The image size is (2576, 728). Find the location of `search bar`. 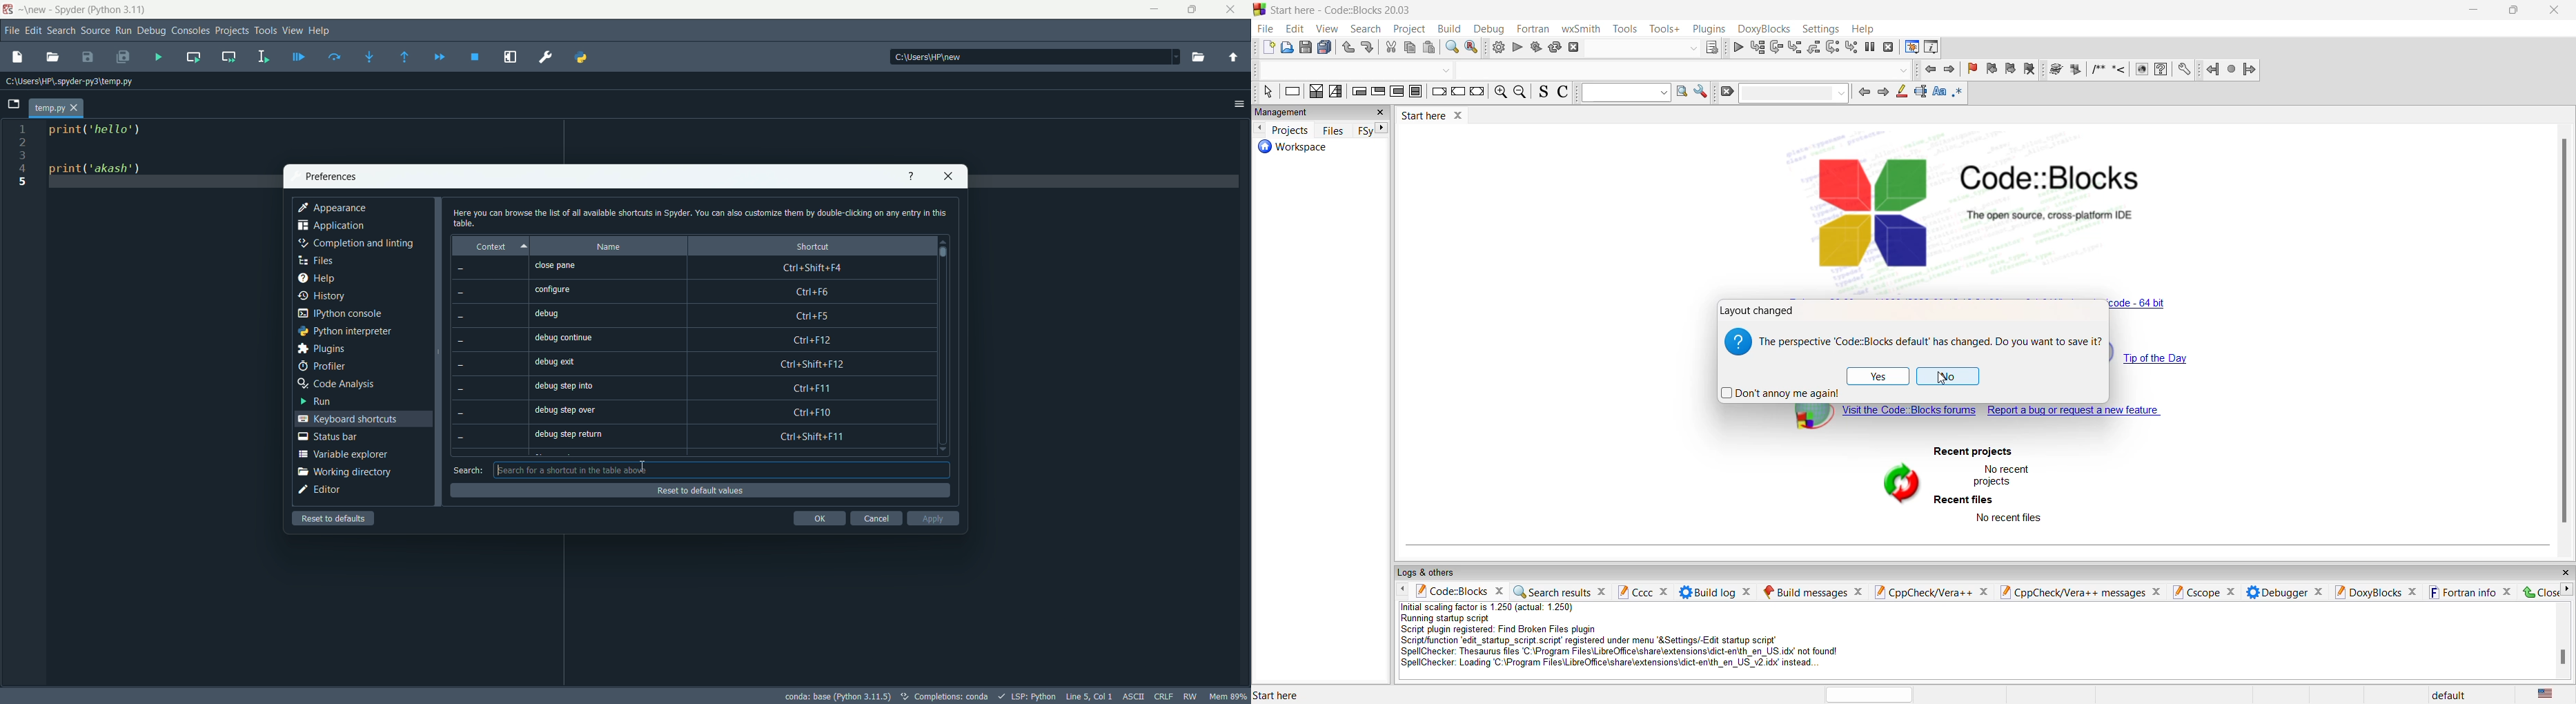

search bar is located at coordinates (719, 470).